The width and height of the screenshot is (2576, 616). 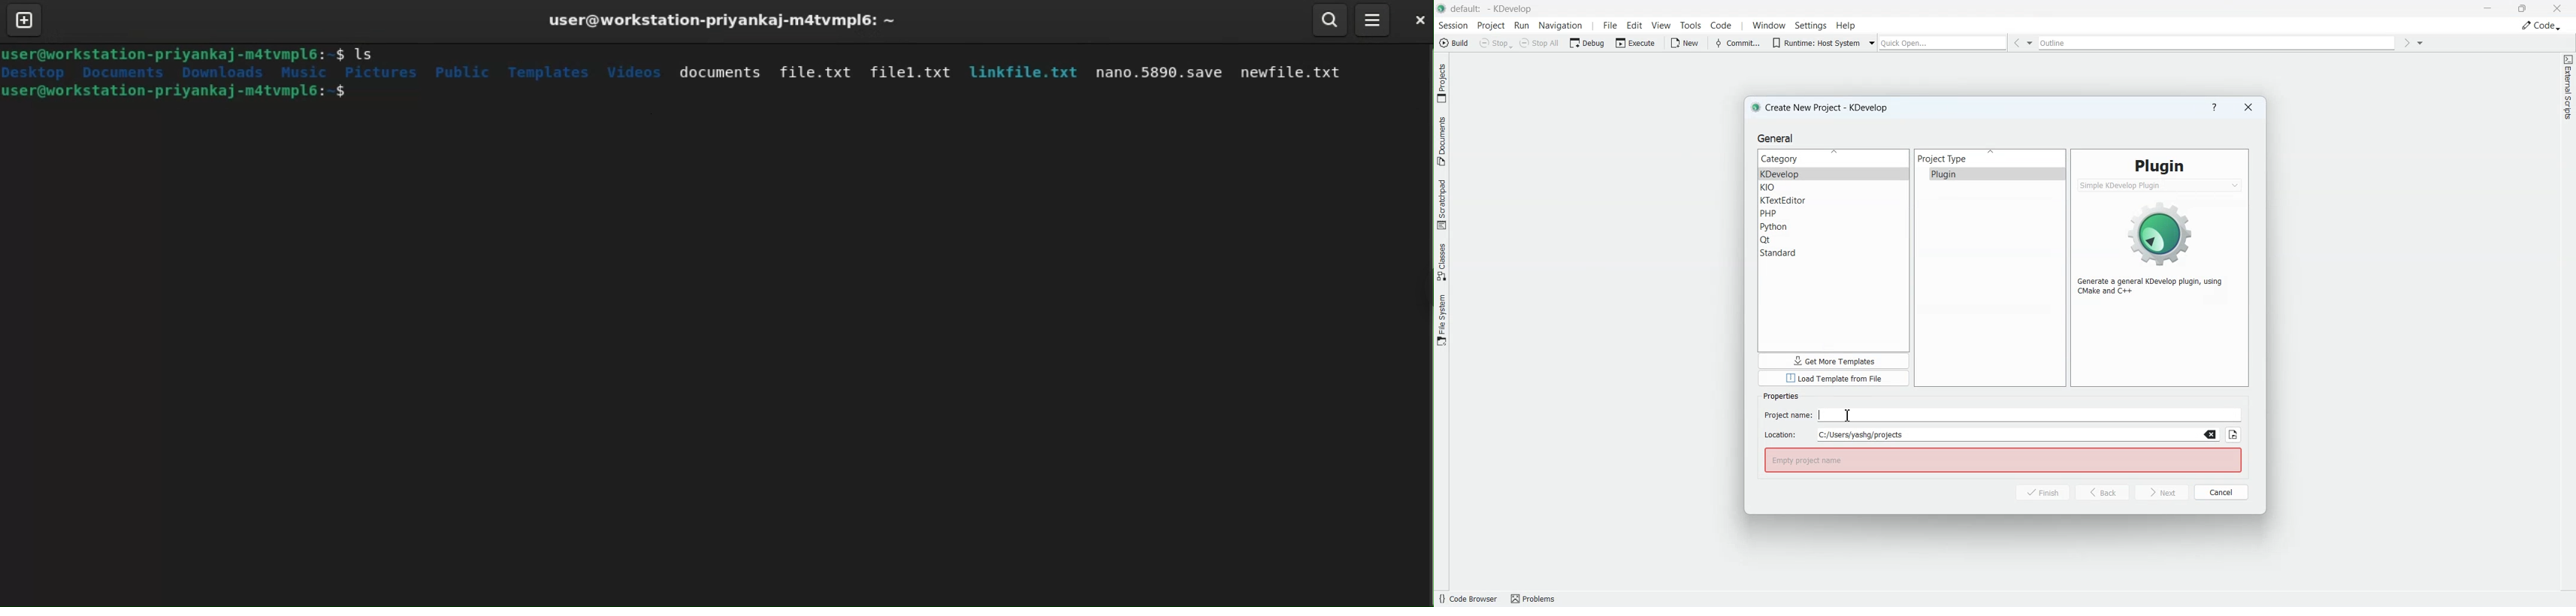 I want to click on Navigation, so click(x=1562, y=26).